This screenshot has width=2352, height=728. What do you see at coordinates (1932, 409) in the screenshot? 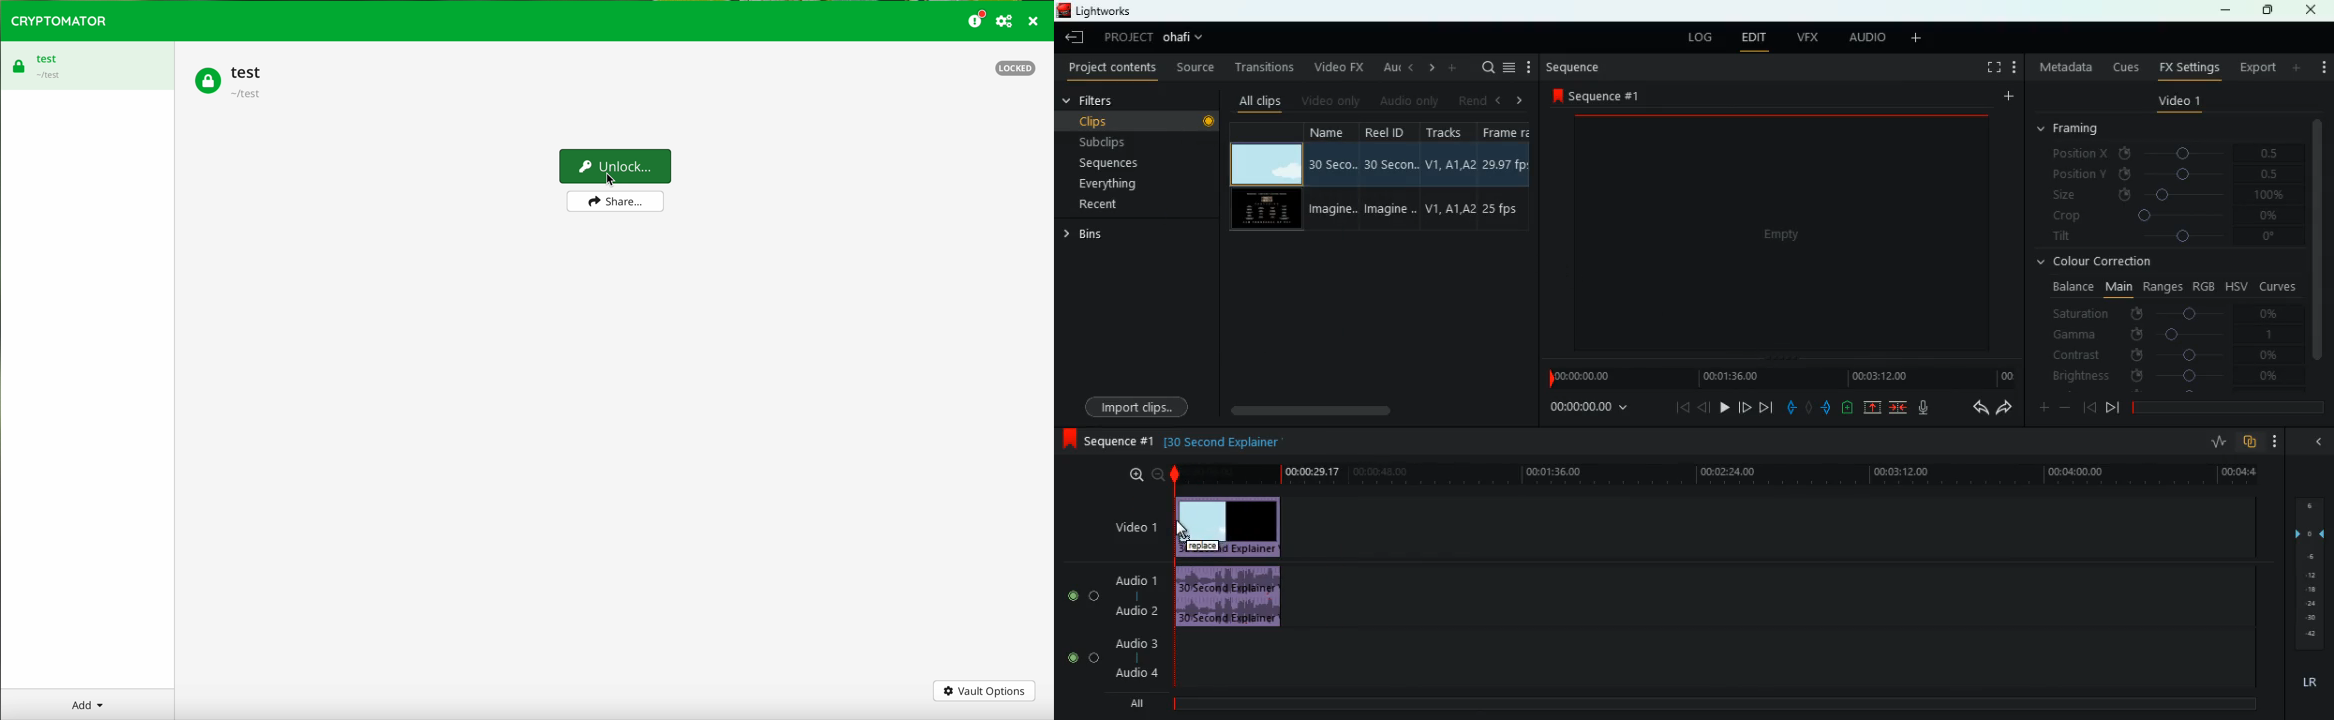
I see `mic` at bounding box center [1932, 409].